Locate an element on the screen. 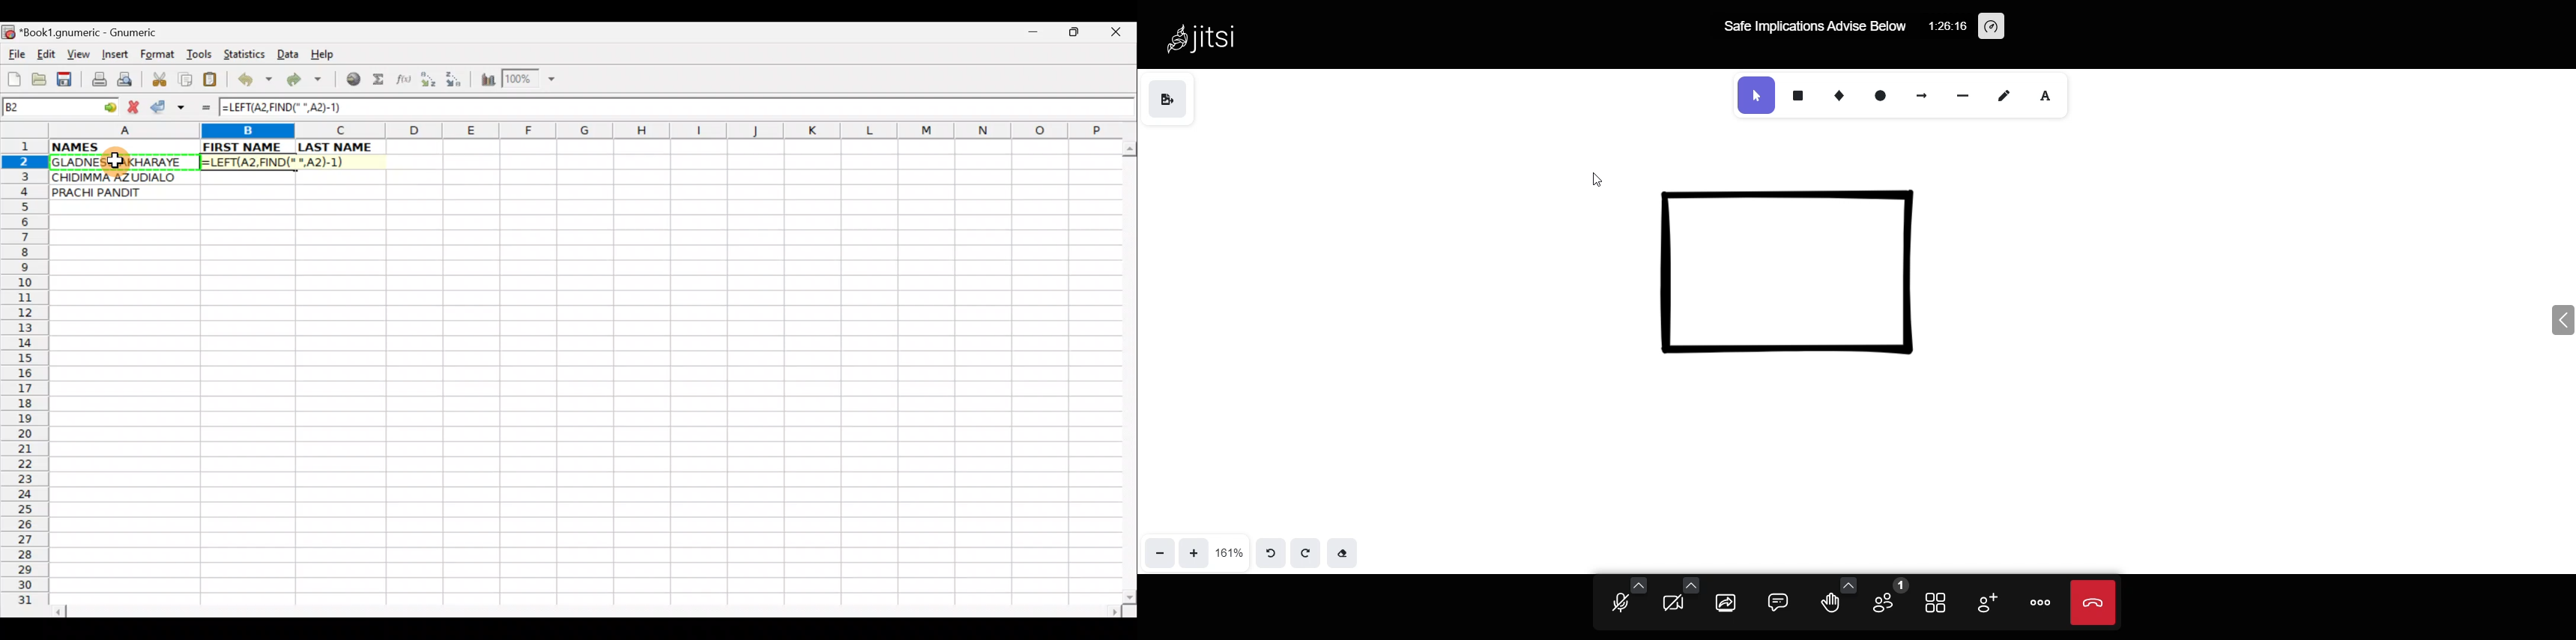 Image resolution: width=2576 pixels, height=644 pixels. undo is located at coordinates (1271, 551).